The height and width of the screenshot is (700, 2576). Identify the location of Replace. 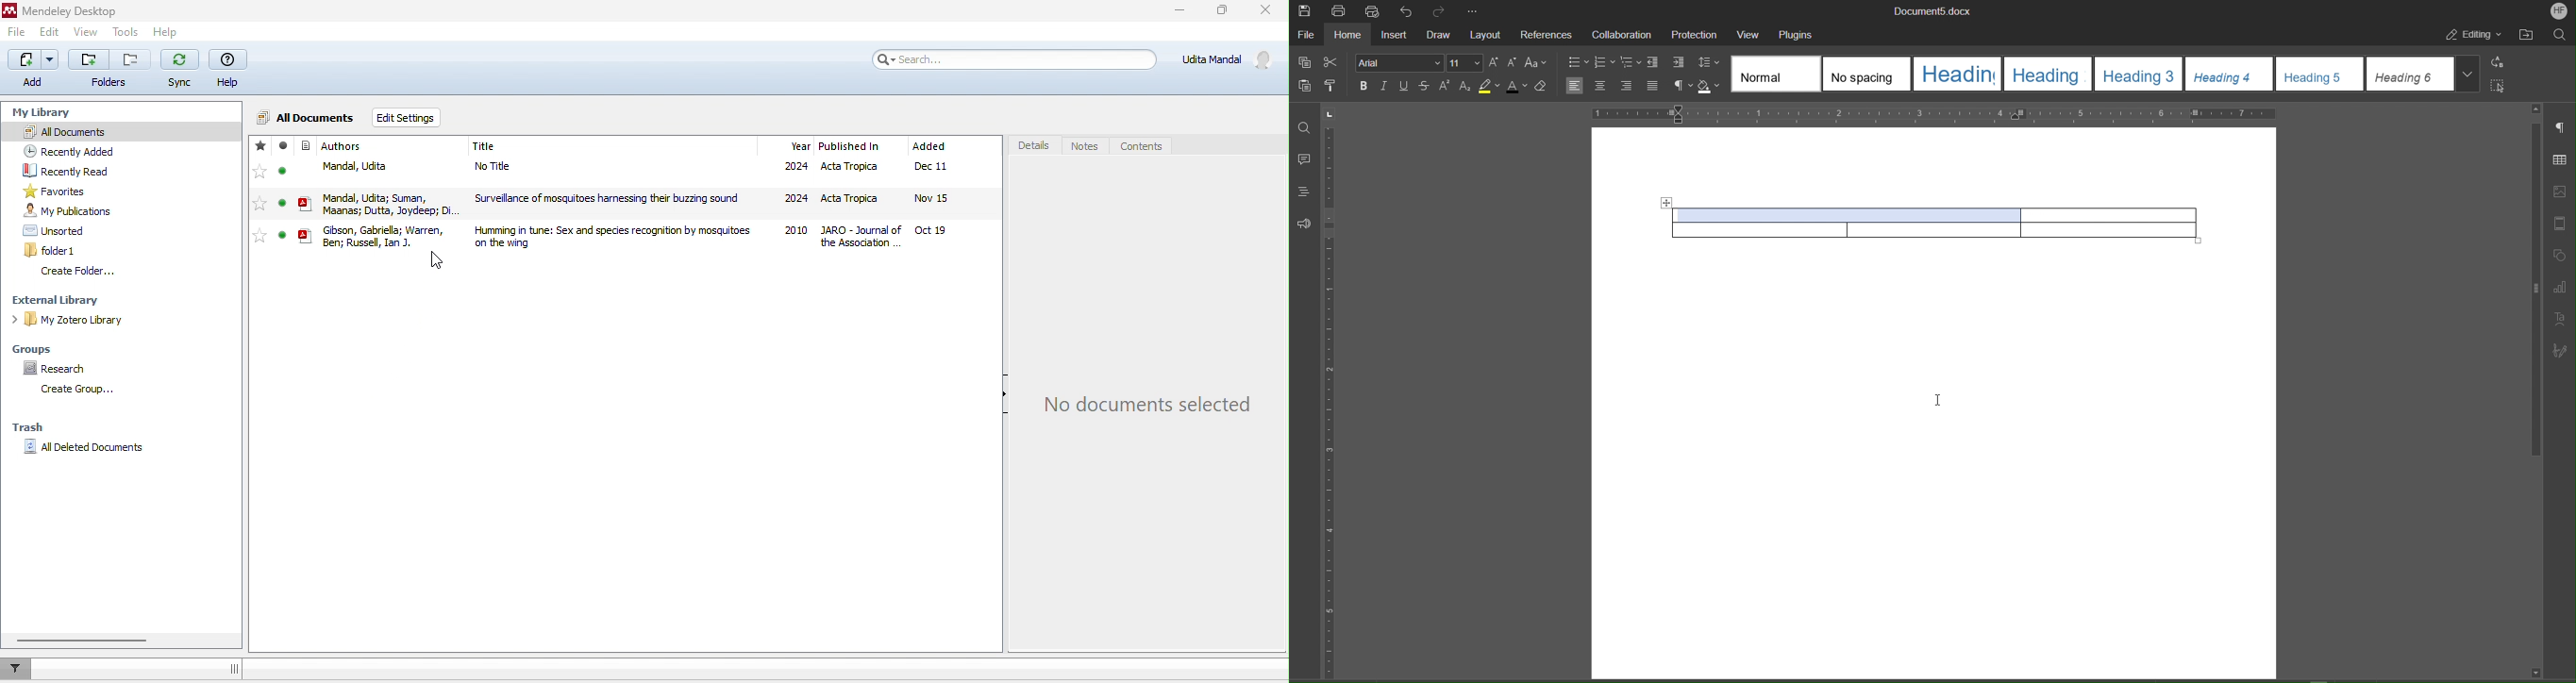
(2502, 62).